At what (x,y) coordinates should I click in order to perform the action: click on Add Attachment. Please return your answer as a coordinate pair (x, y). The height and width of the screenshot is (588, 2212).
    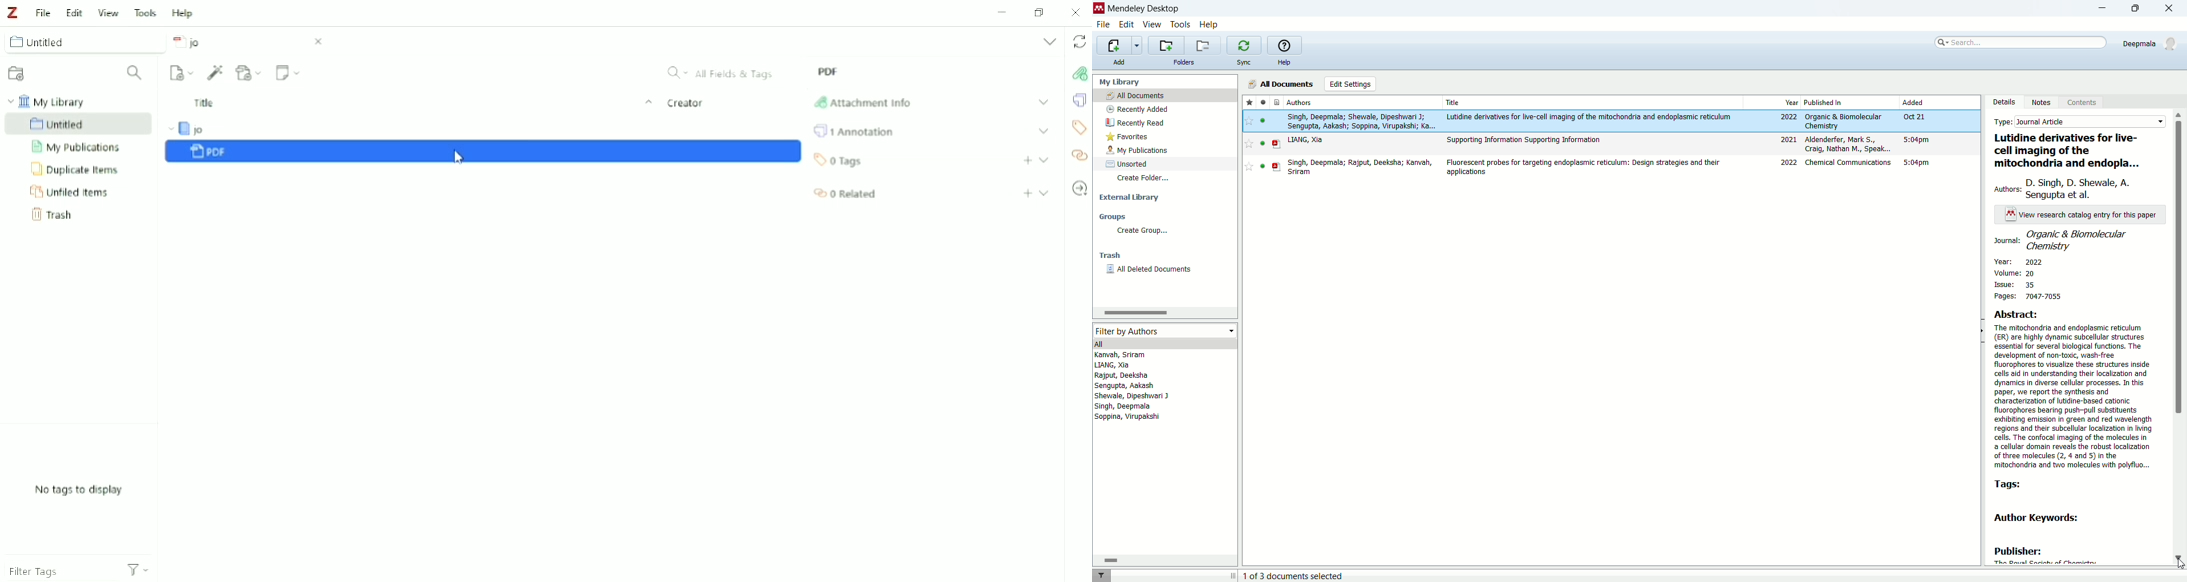
    Looking at the image, I should click on (249, 73).